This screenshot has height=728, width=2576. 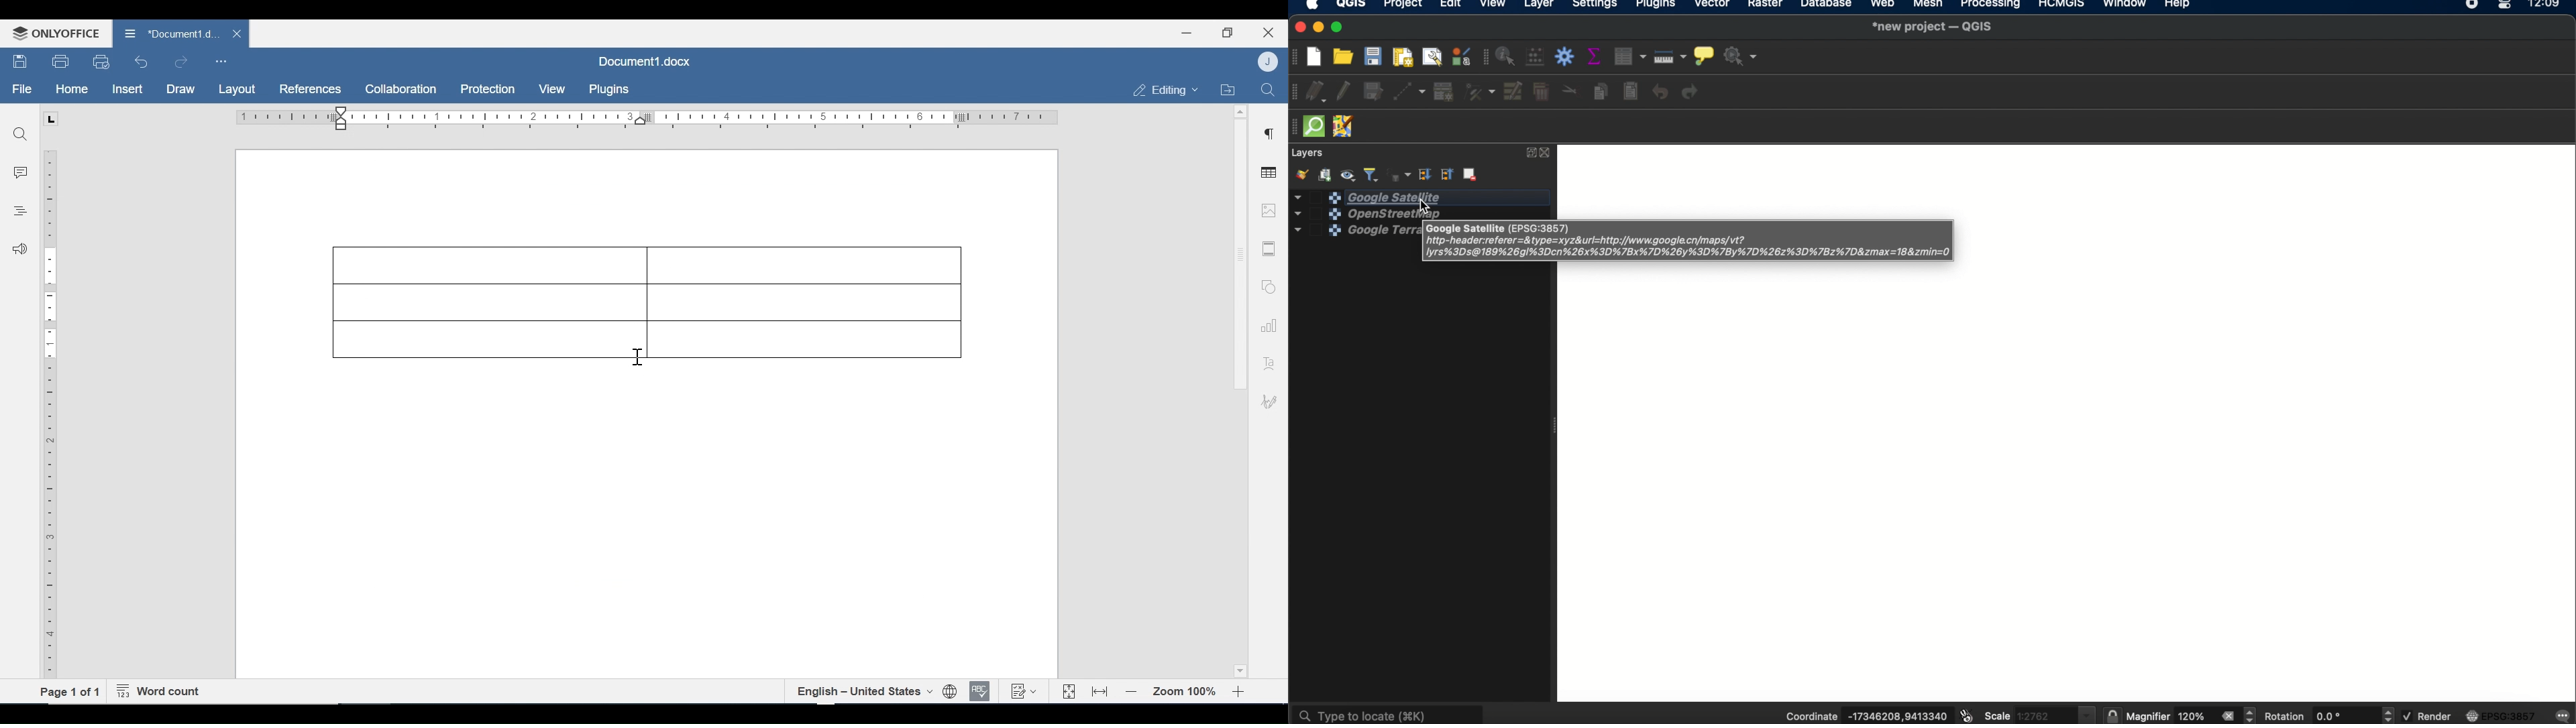 What do you see at coordinates (1301, 174) in the screenshot?
I see `open layer styling panel` at bounding box center [1301, 174].